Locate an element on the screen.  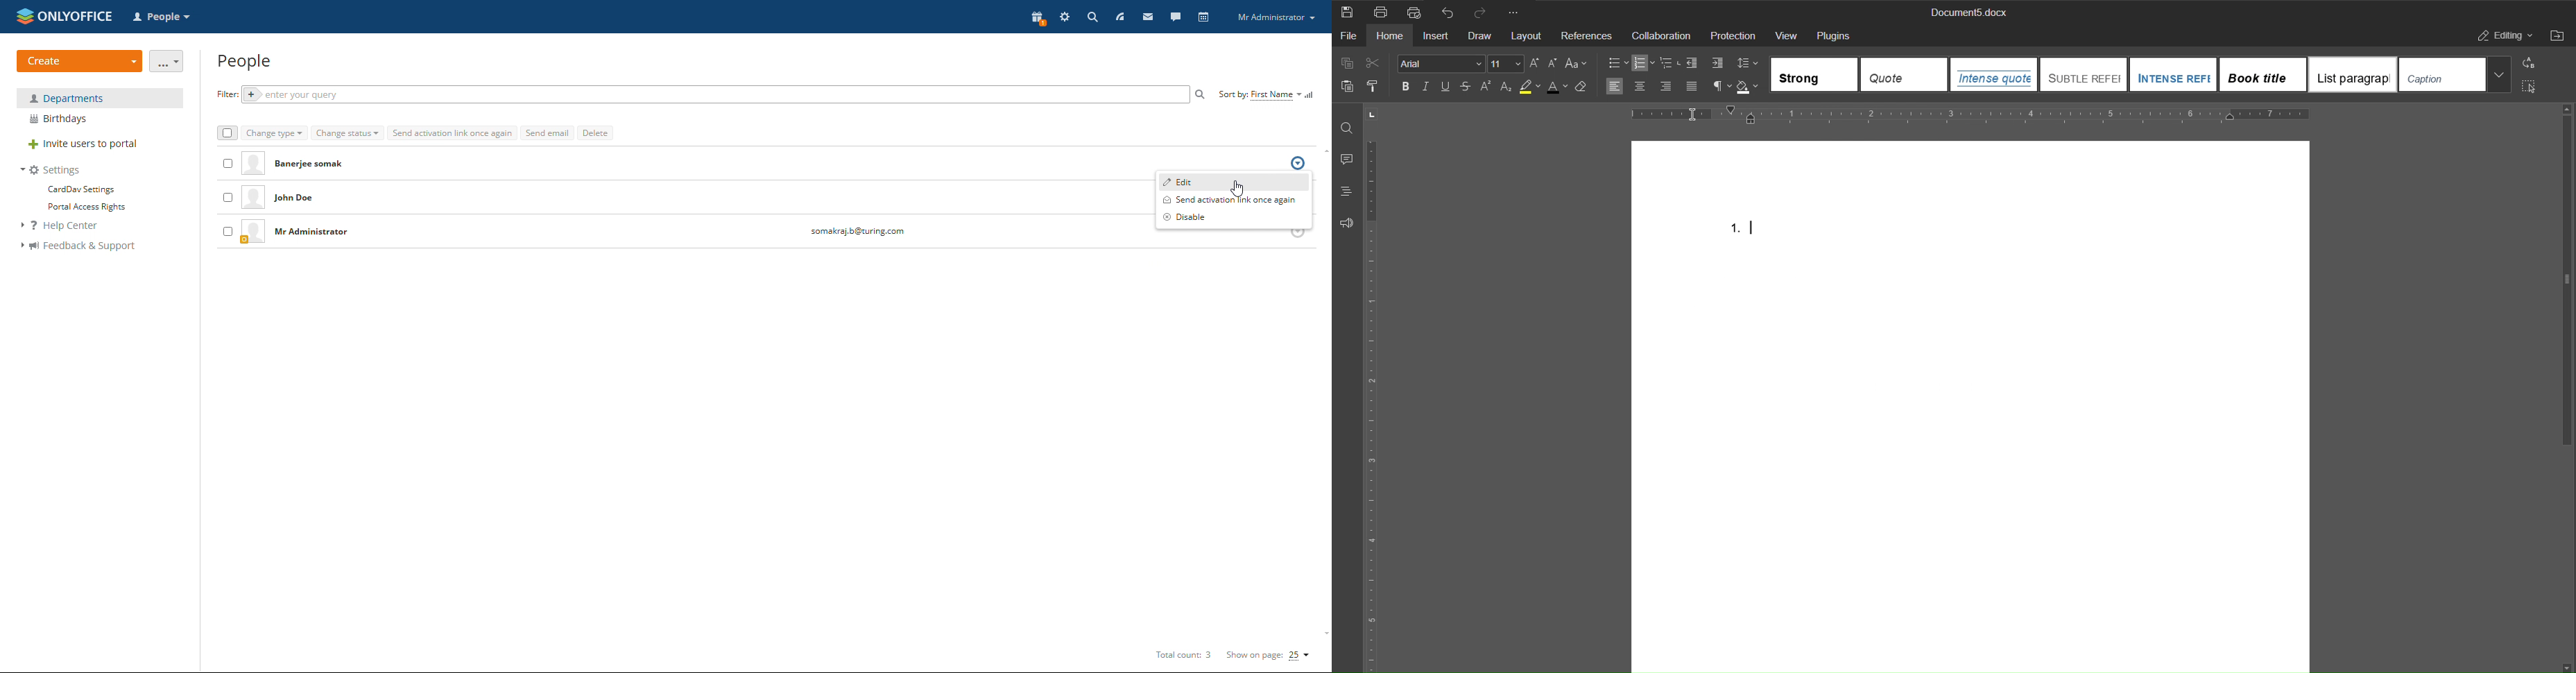
Caption is located at coordinates (2443, 75).